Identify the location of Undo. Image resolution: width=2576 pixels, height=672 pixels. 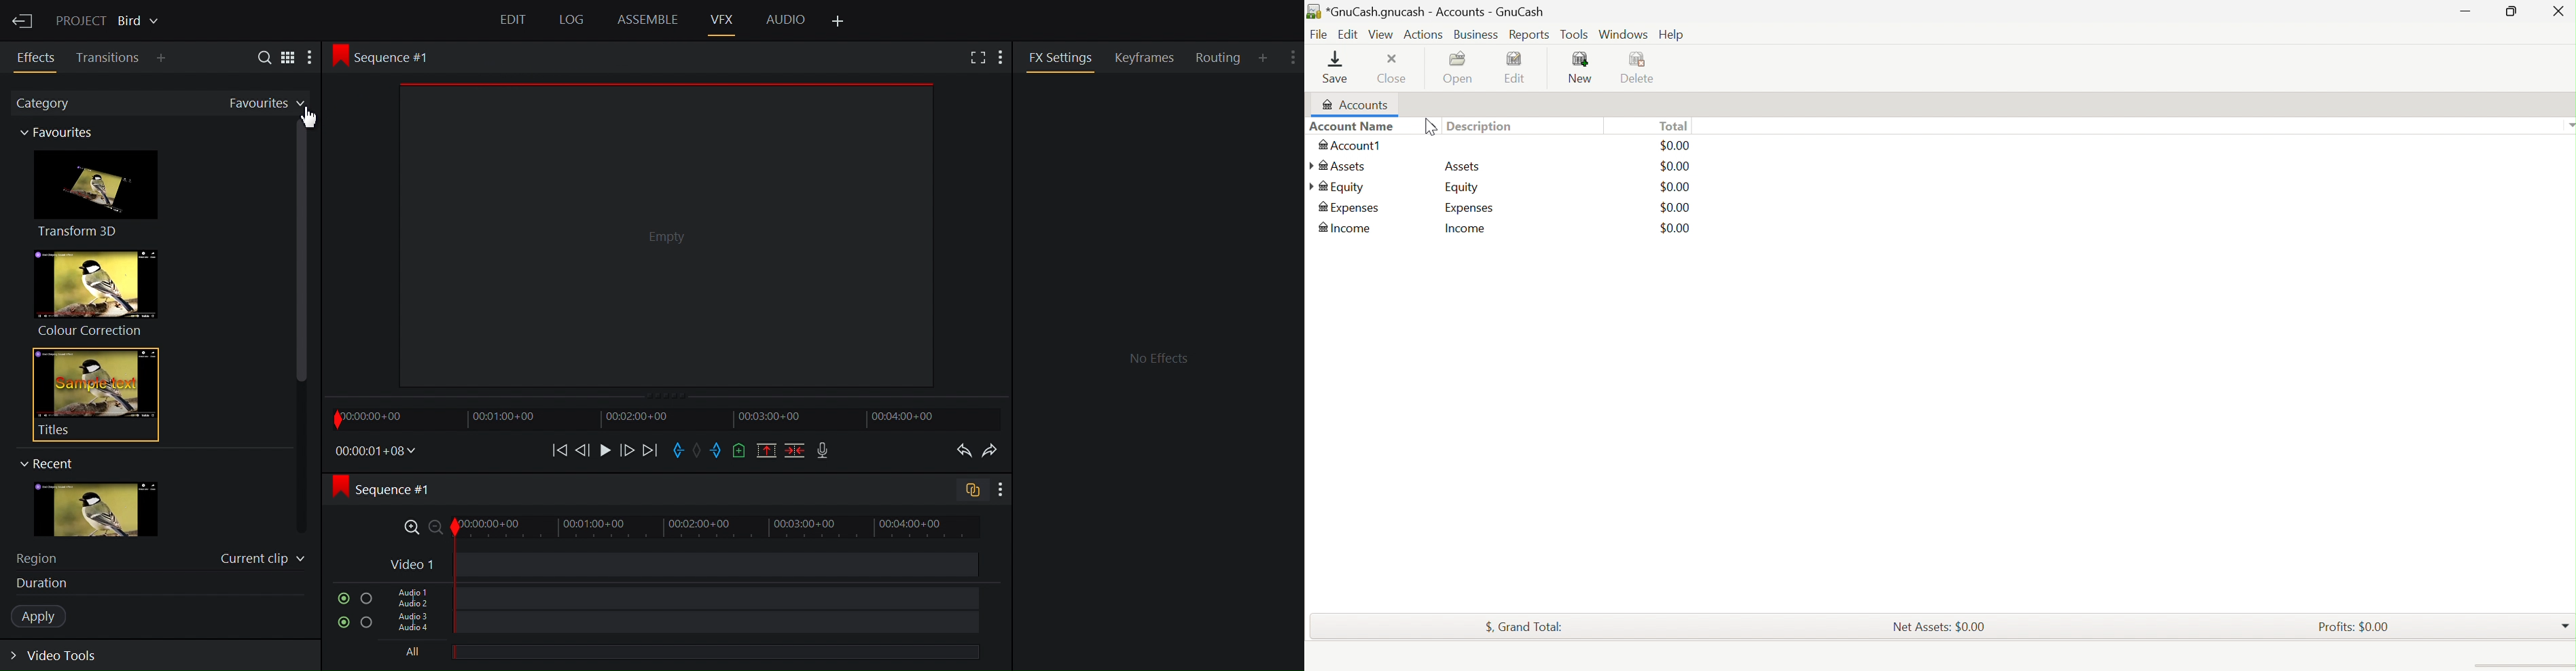
(961, 451).